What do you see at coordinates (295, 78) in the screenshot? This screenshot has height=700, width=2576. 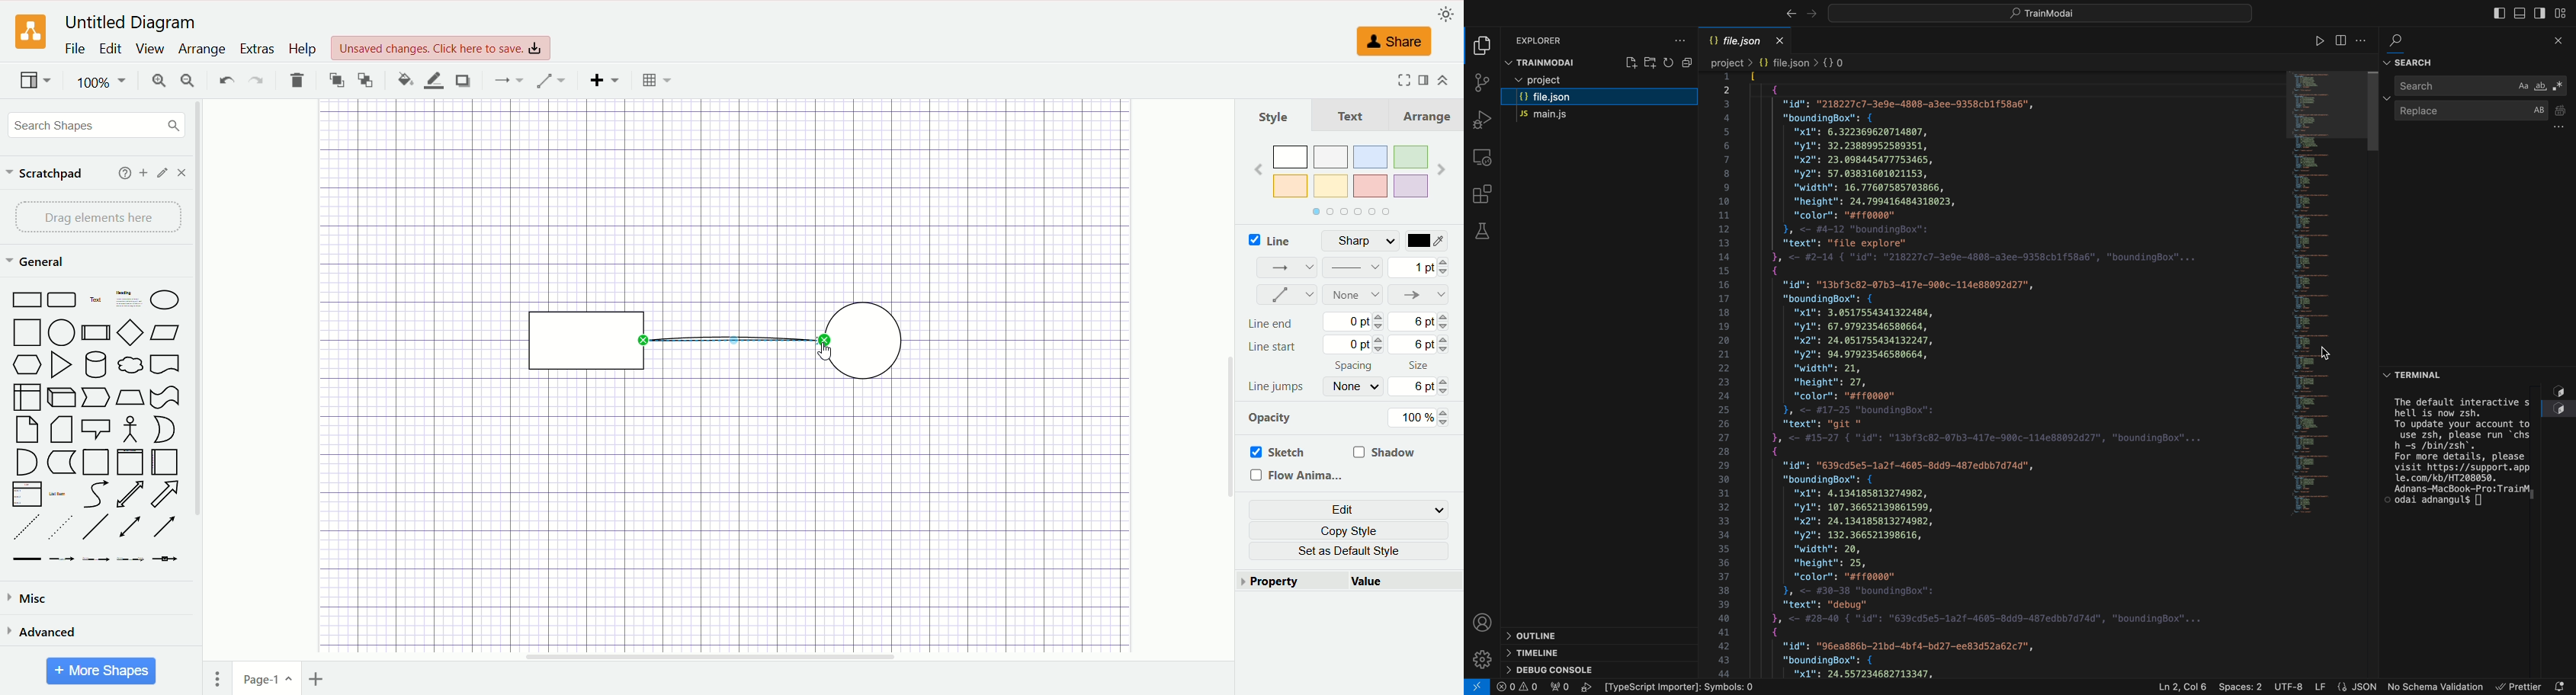 I see `delete` at bounding box center [295, 78].